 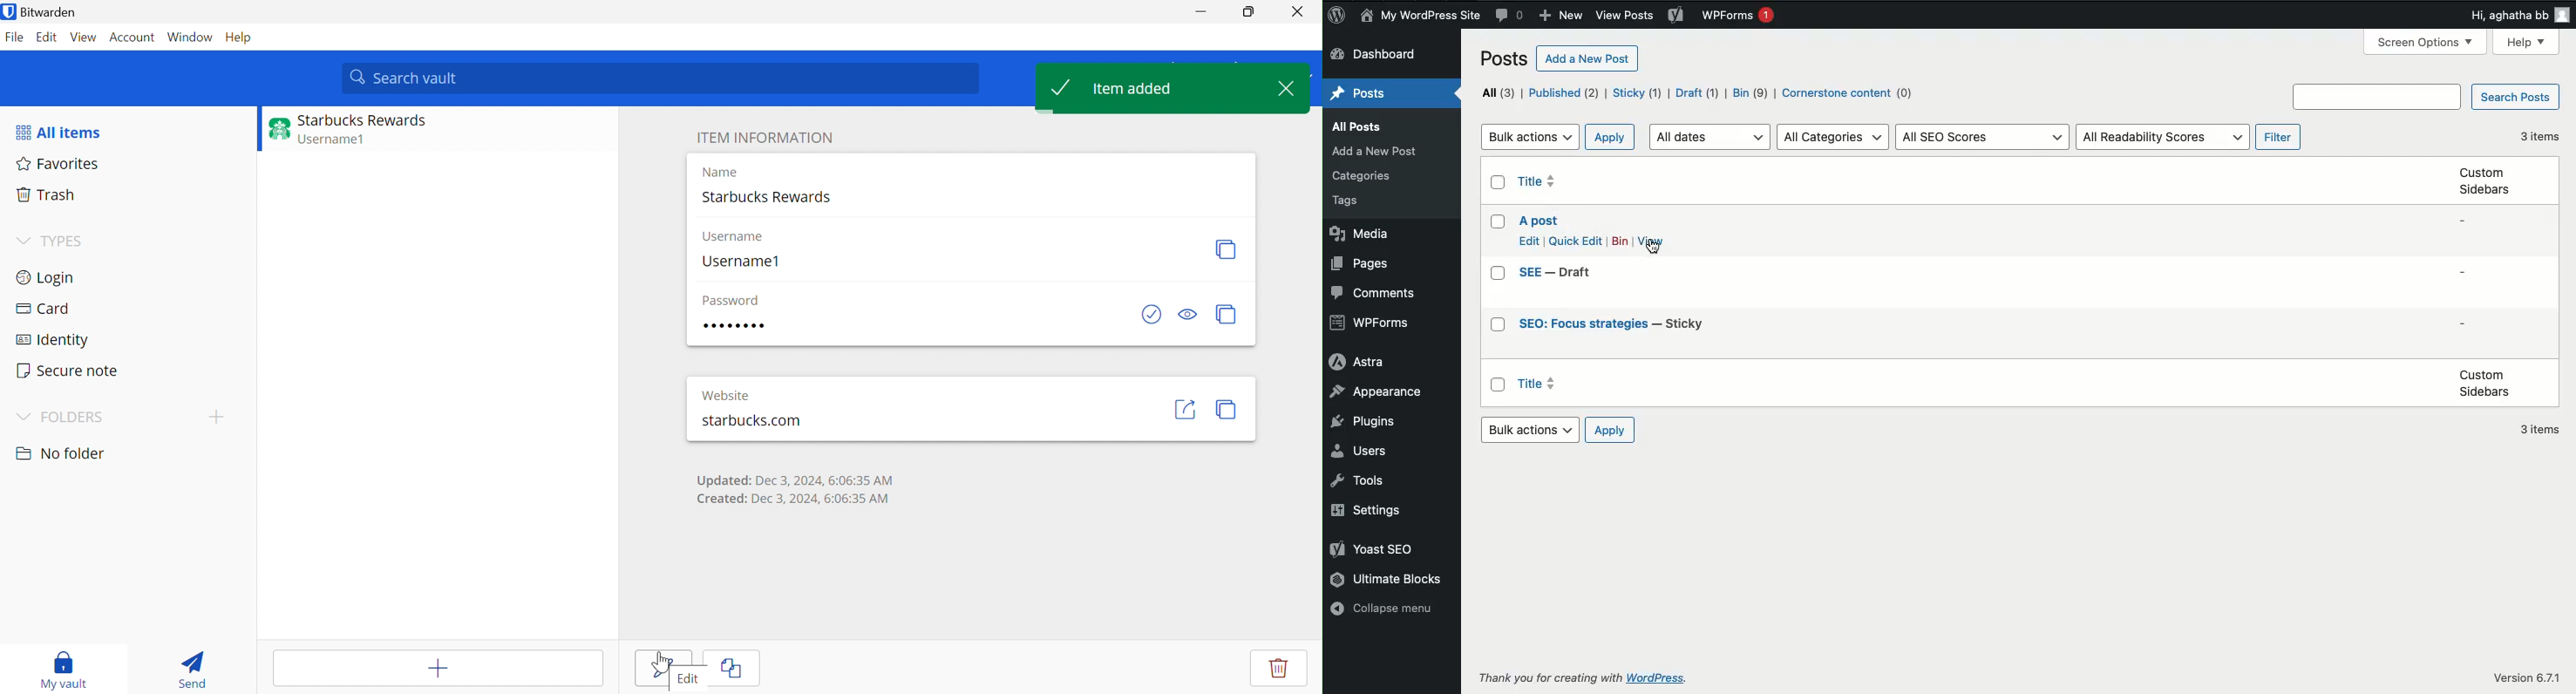 What do you see at coordinates (1300, 12) in the screenshot?
I see `Close` at bounding box center [1300, 12].